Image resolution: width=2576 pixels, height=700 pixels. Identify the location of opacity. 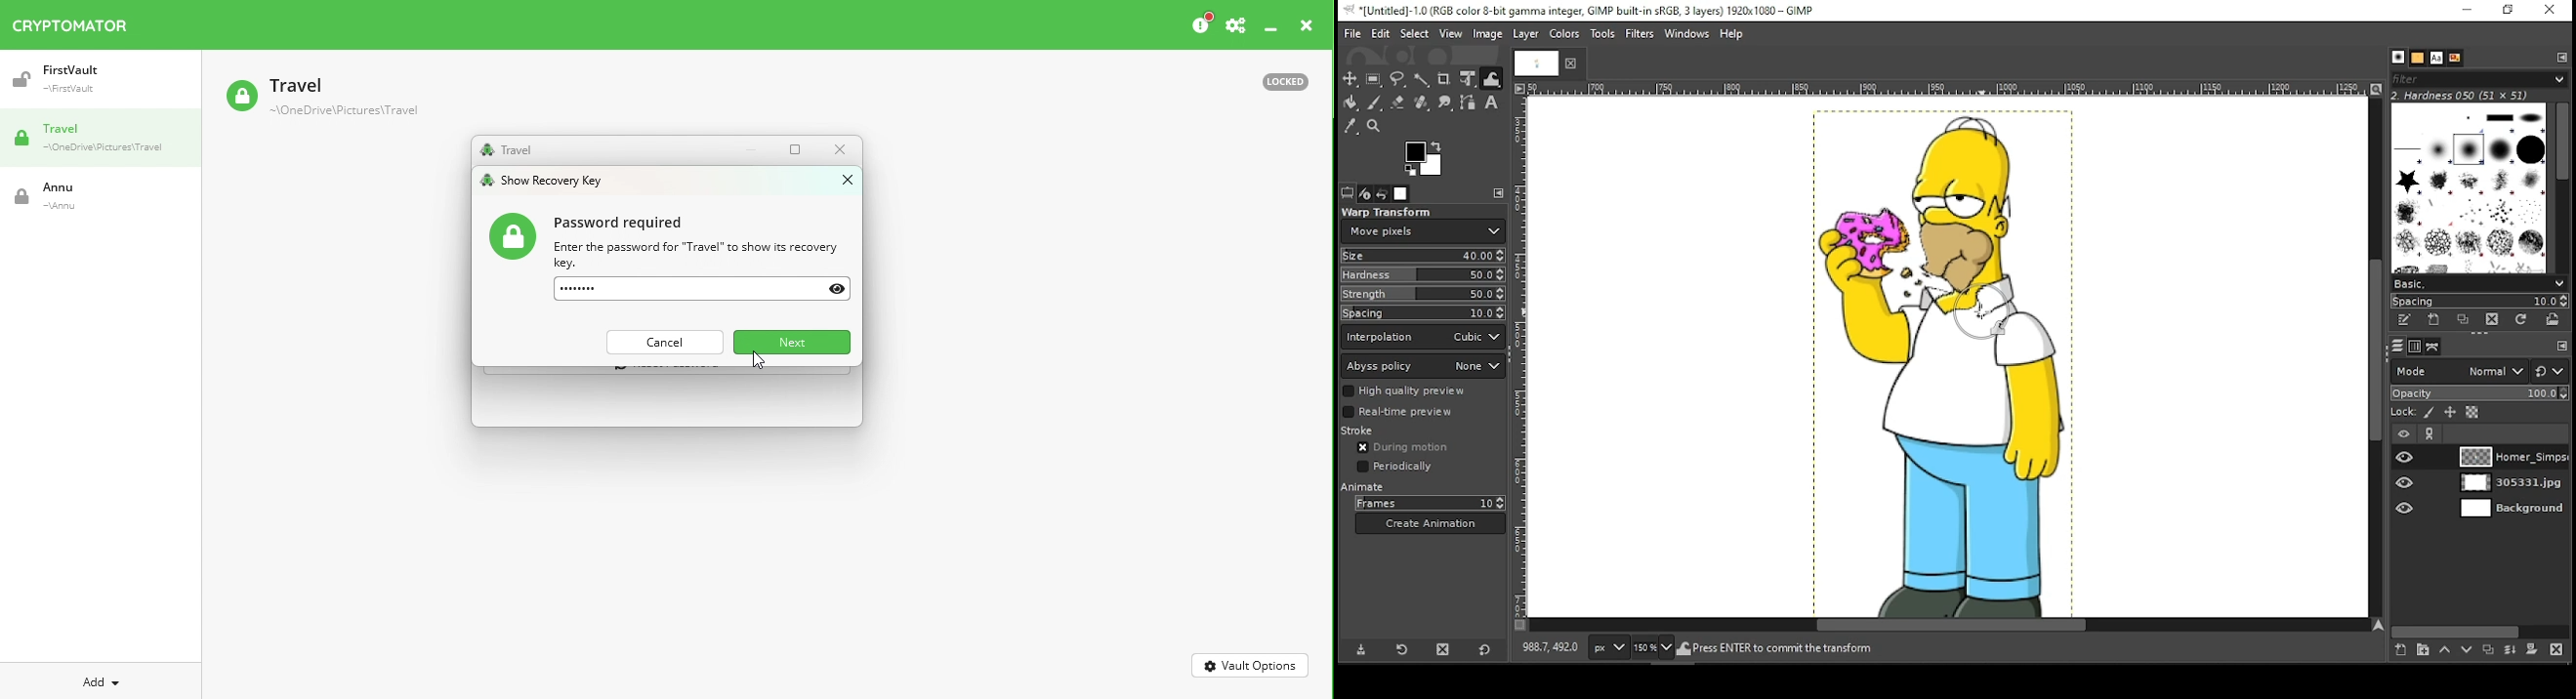
(2480, 393).